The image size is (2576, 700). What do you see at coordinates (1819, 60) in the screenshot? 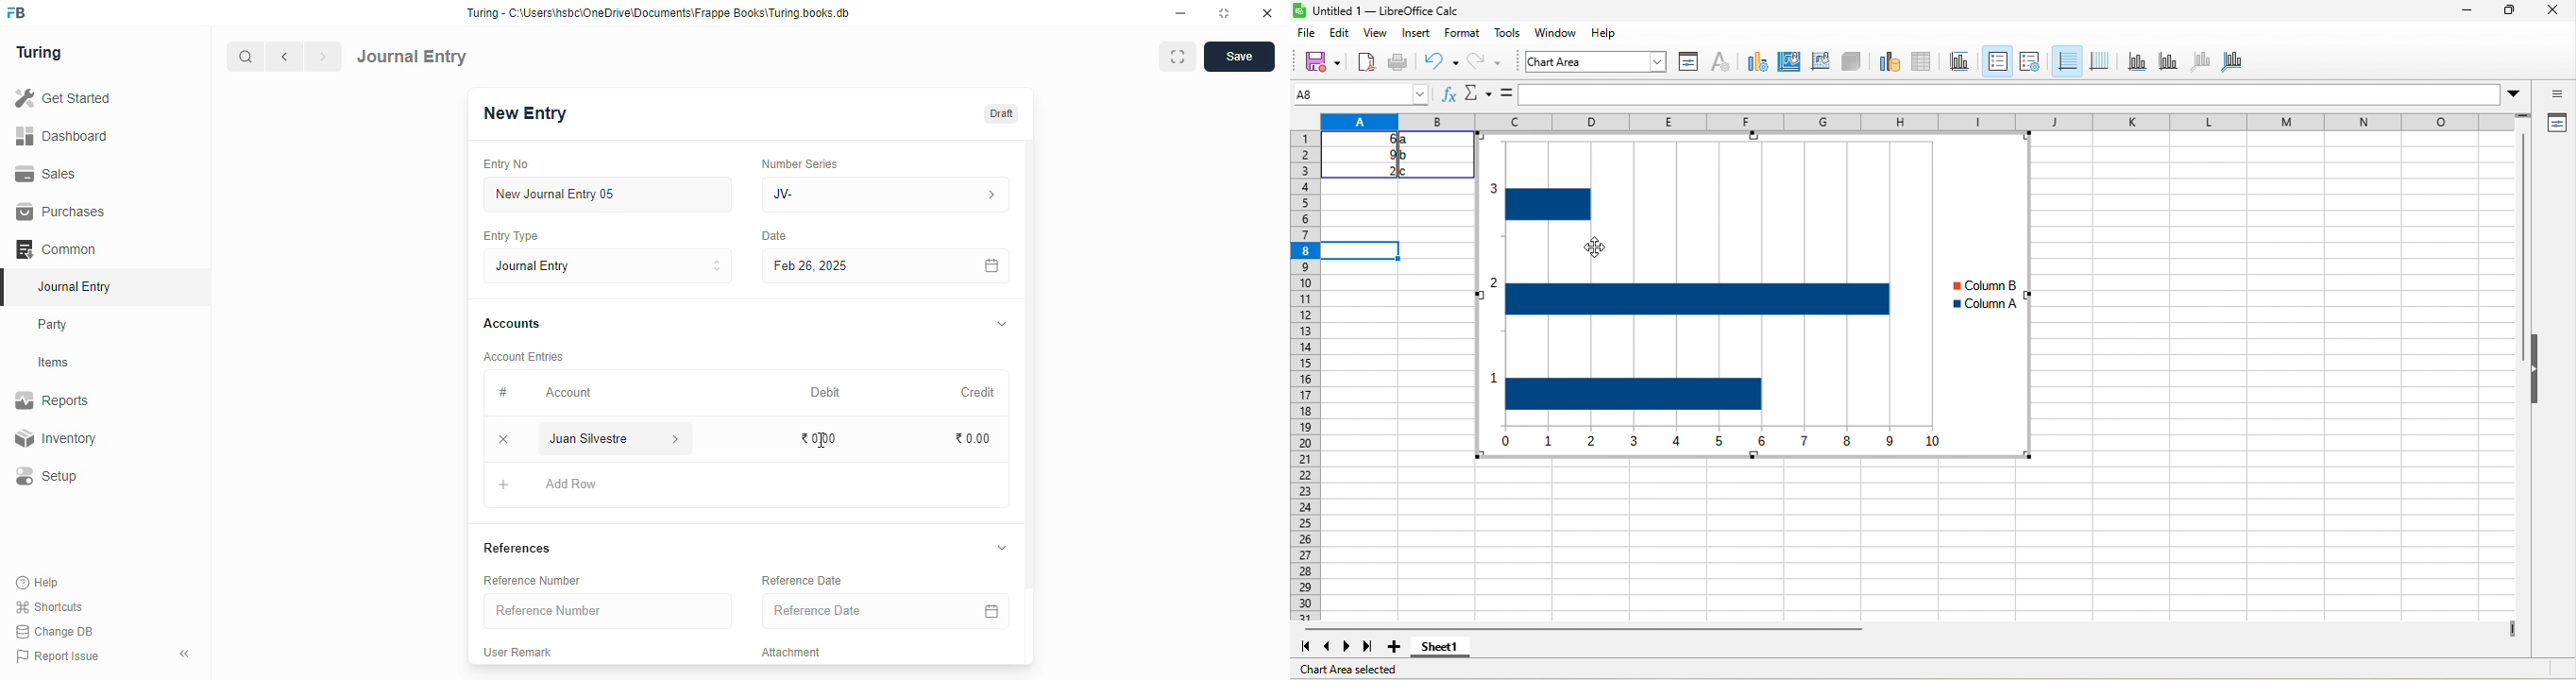
I see `chart wall` at bounding box center [1819, 60].